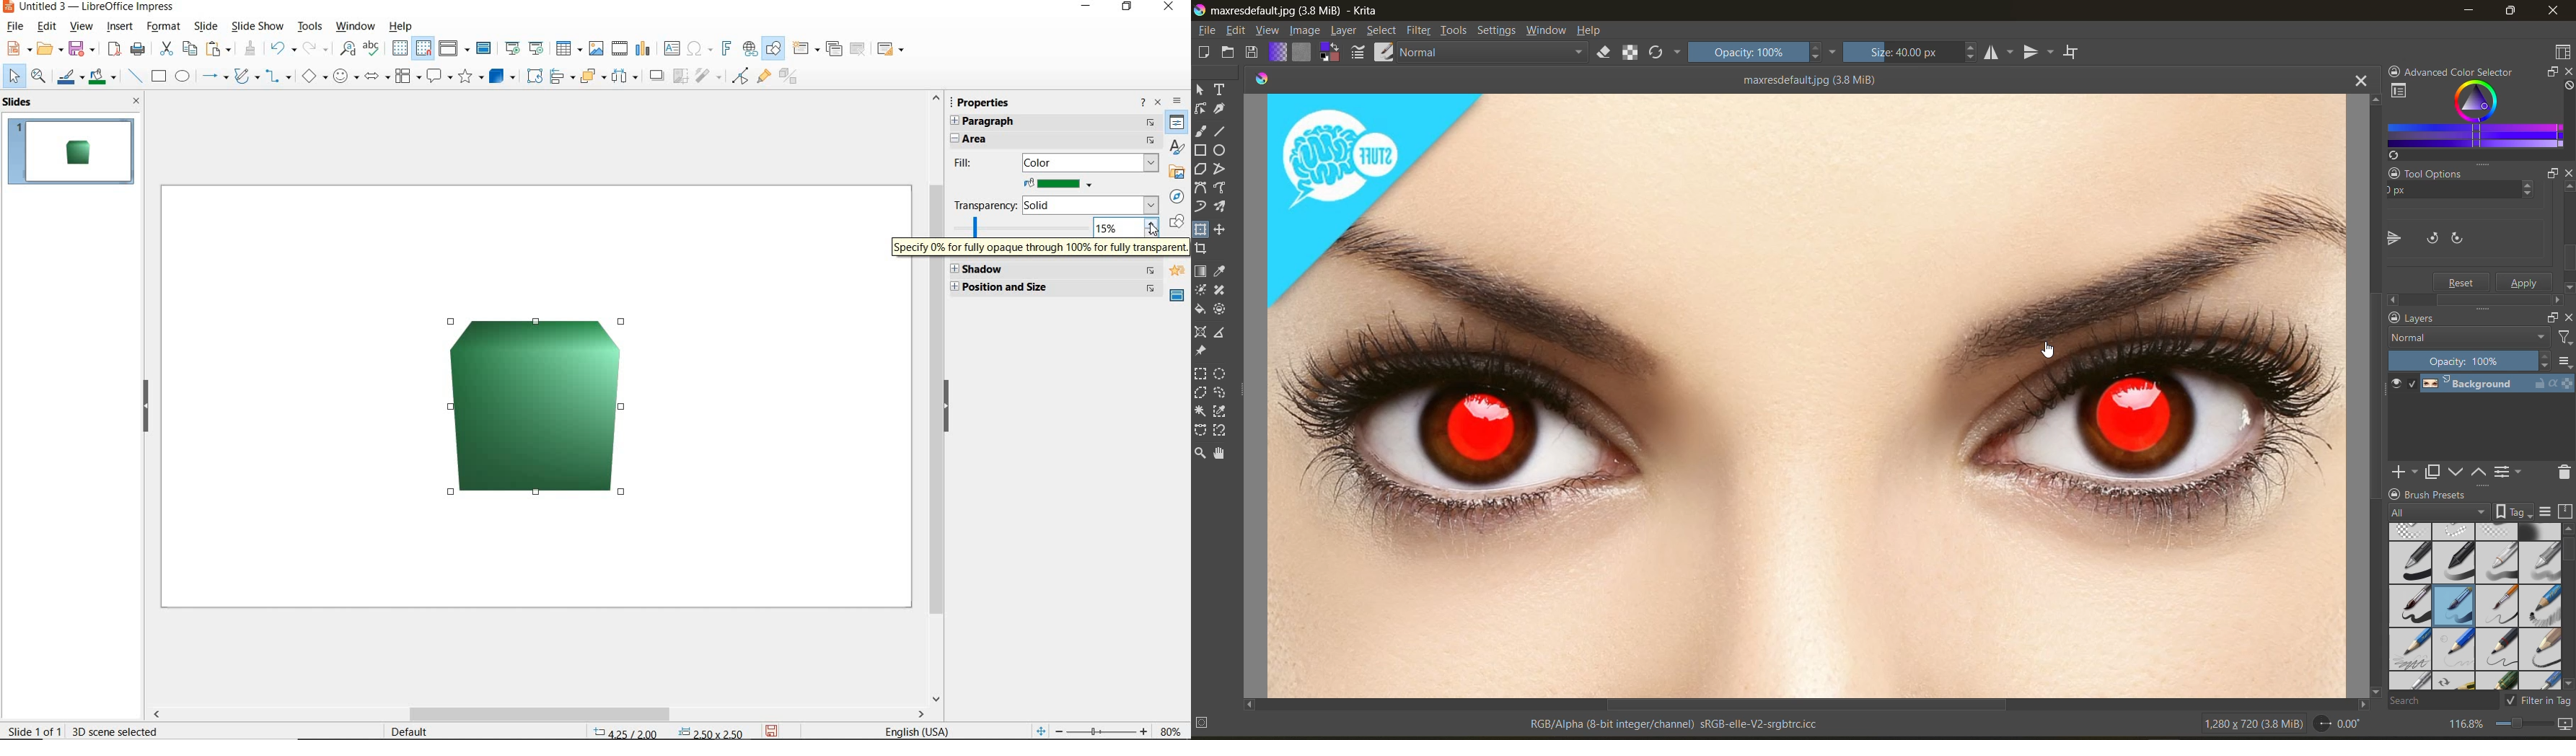 The image size is (2576, 756). I want to click on STYLES, so click(1177, 149).